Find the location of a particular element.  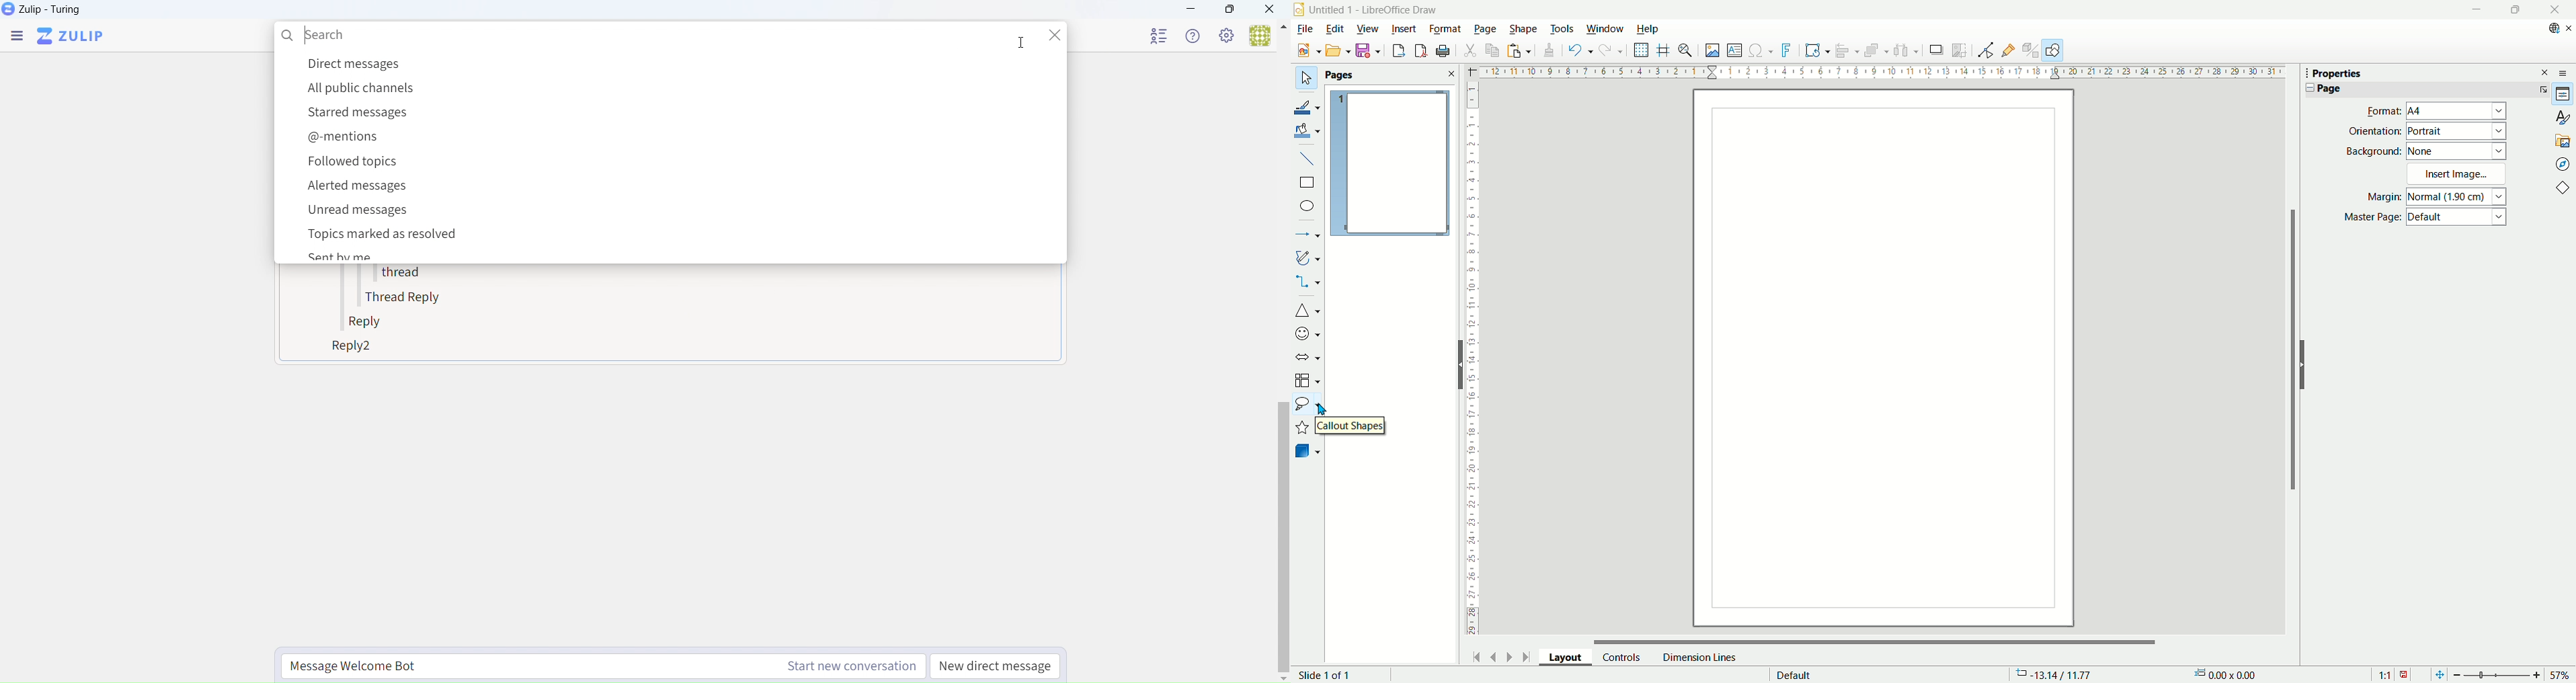

All public channels is located at coordinates (360, 89).